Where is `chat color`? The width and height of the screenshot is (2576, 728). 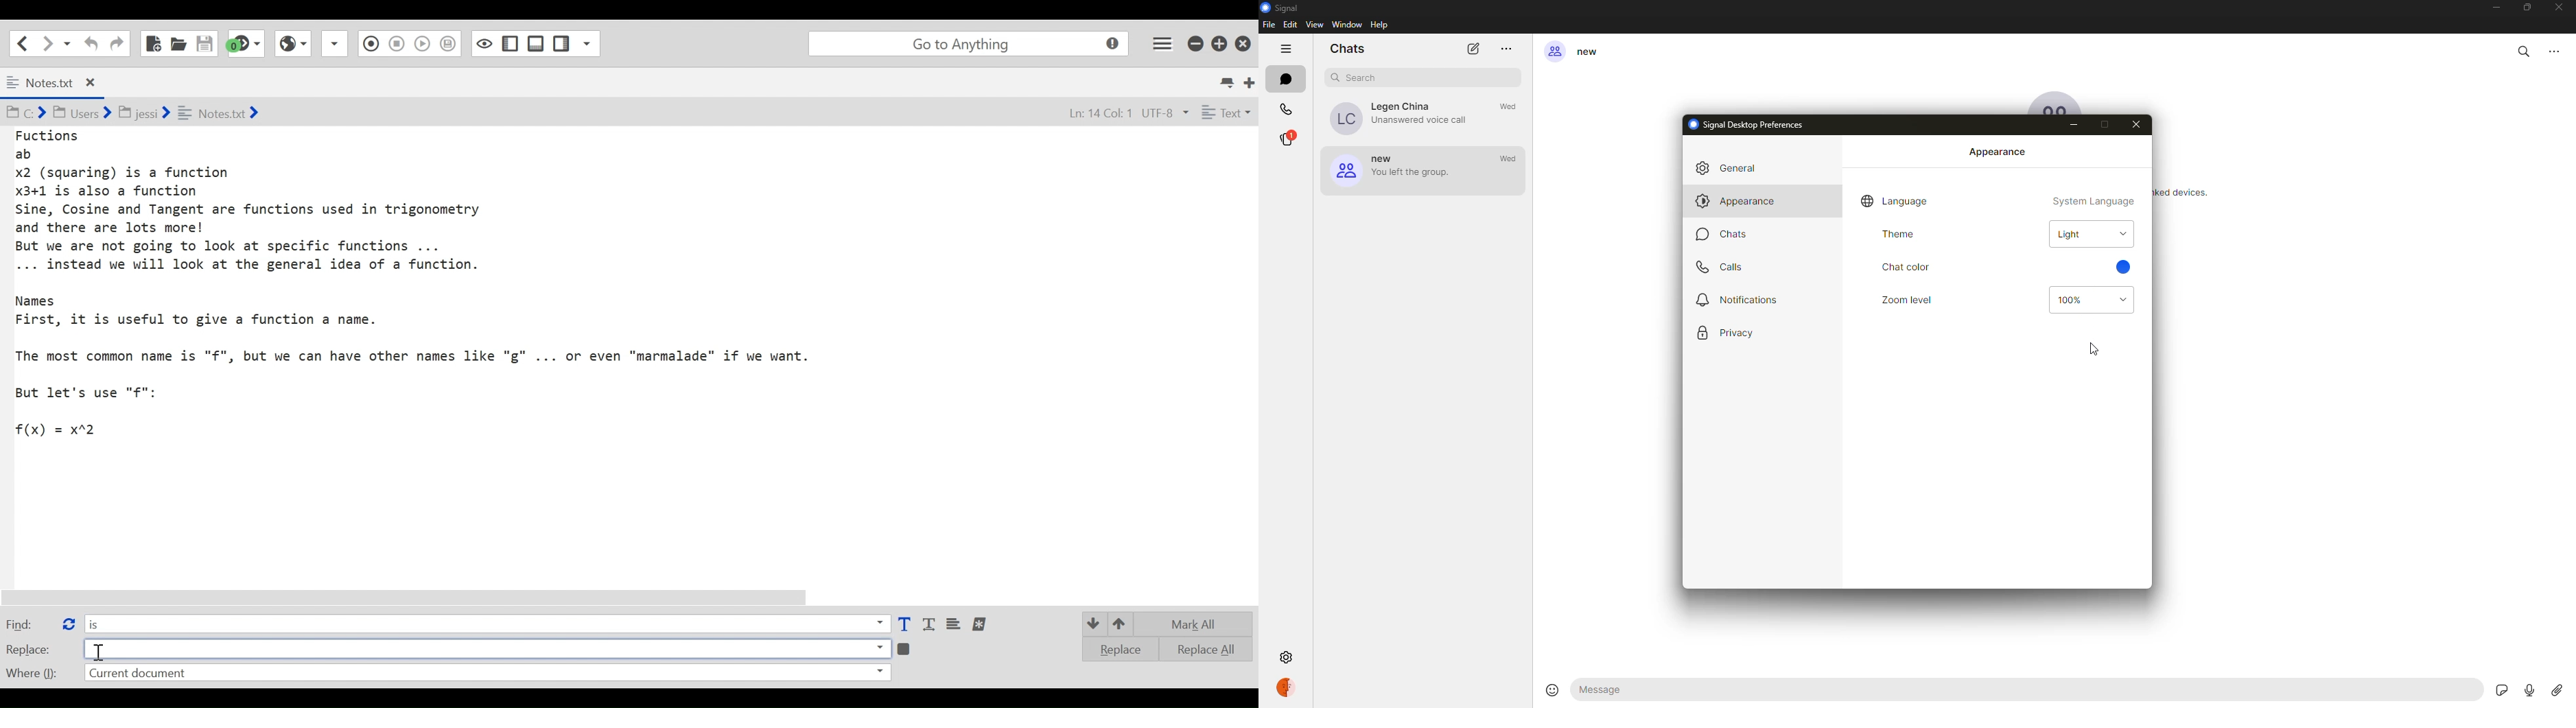 chat color is located at coordinates (1903, 268).